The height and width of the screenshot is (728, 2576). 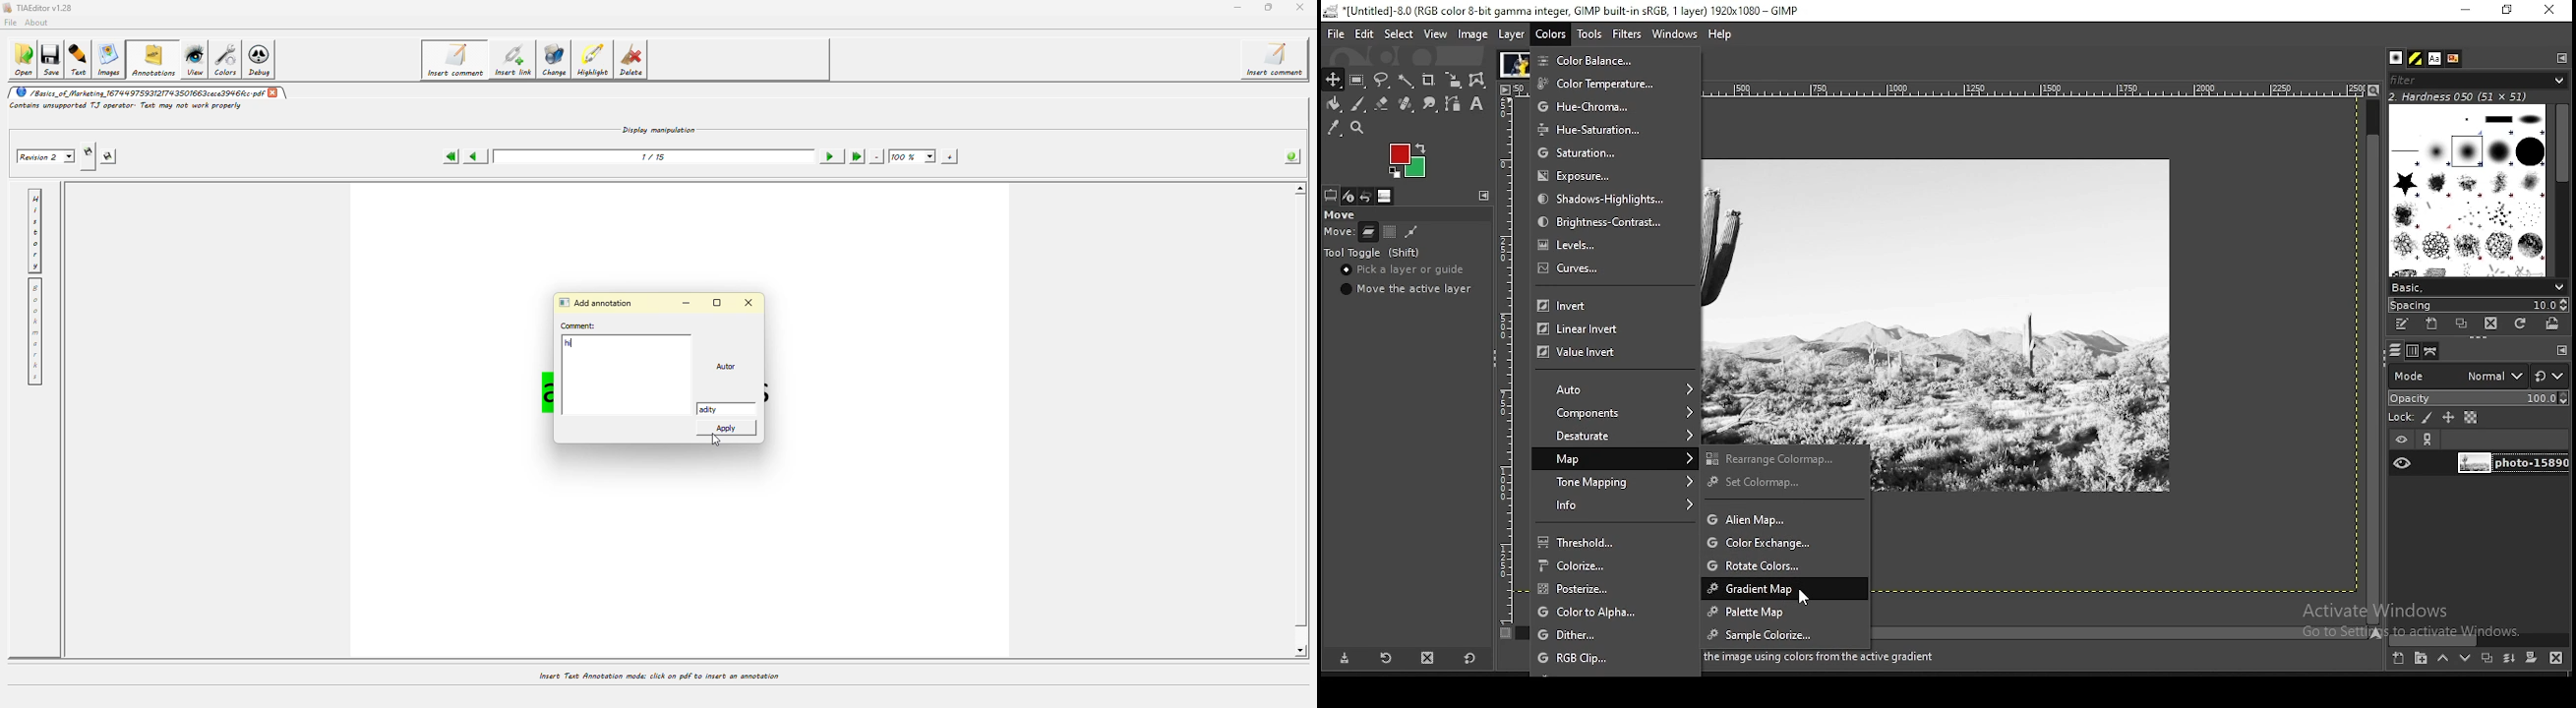 I want to click on image, so click(x=1408, y=162).